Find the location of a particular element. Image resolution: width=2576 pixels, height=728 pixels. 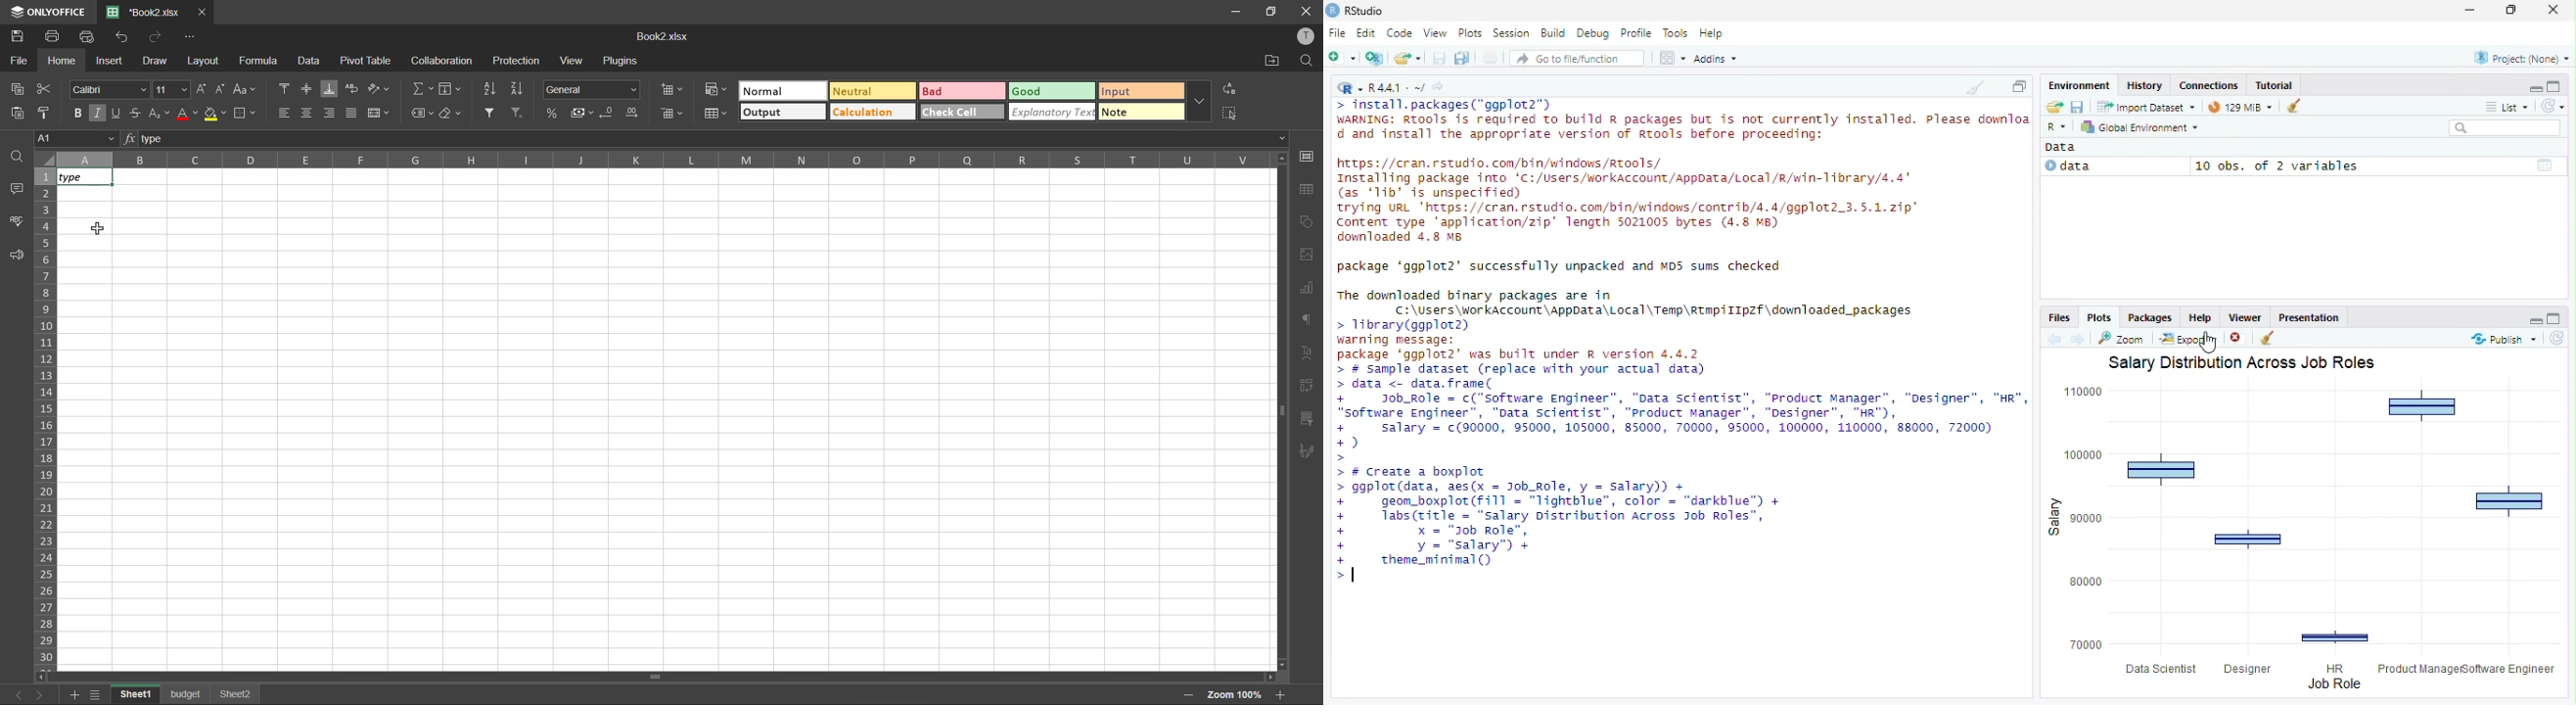

align center is located at coordinates (309, 113).